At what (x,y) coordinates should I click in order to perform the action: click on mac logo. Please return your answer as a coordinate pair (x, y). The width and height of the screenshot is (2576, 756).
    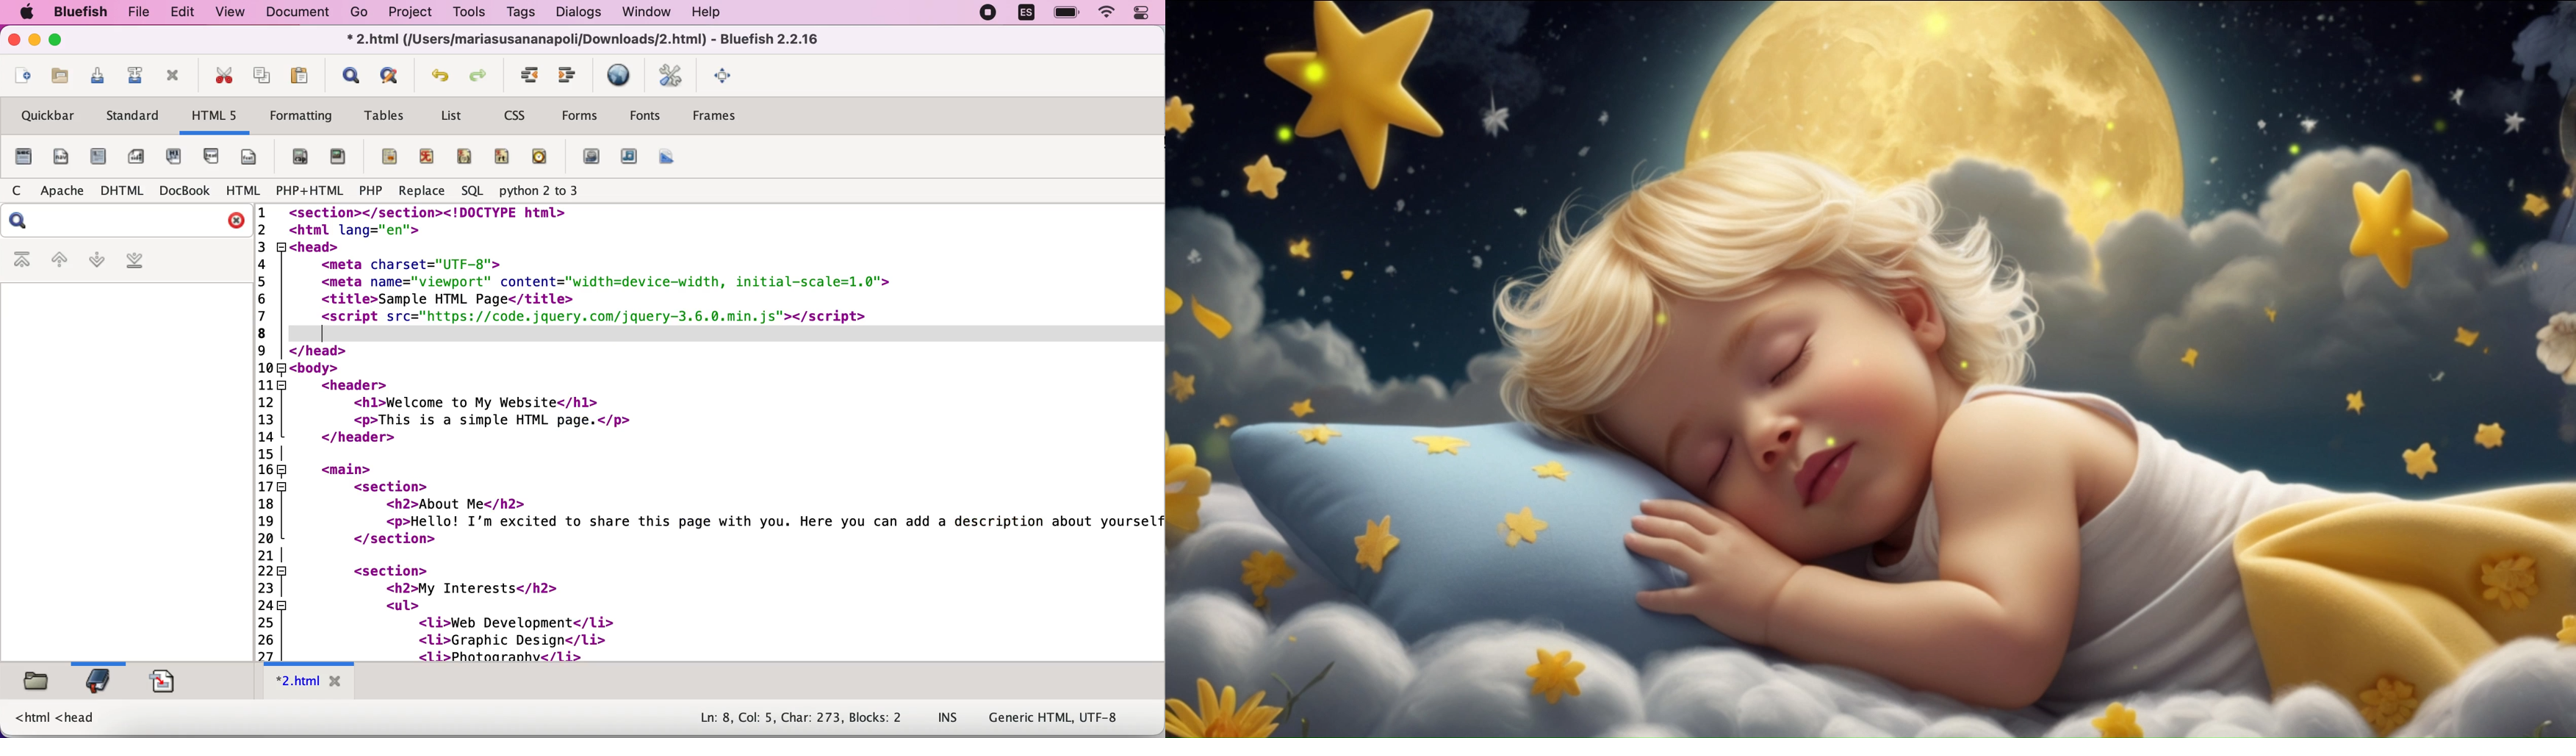
    Looking at the image, I should click on (28, 12).